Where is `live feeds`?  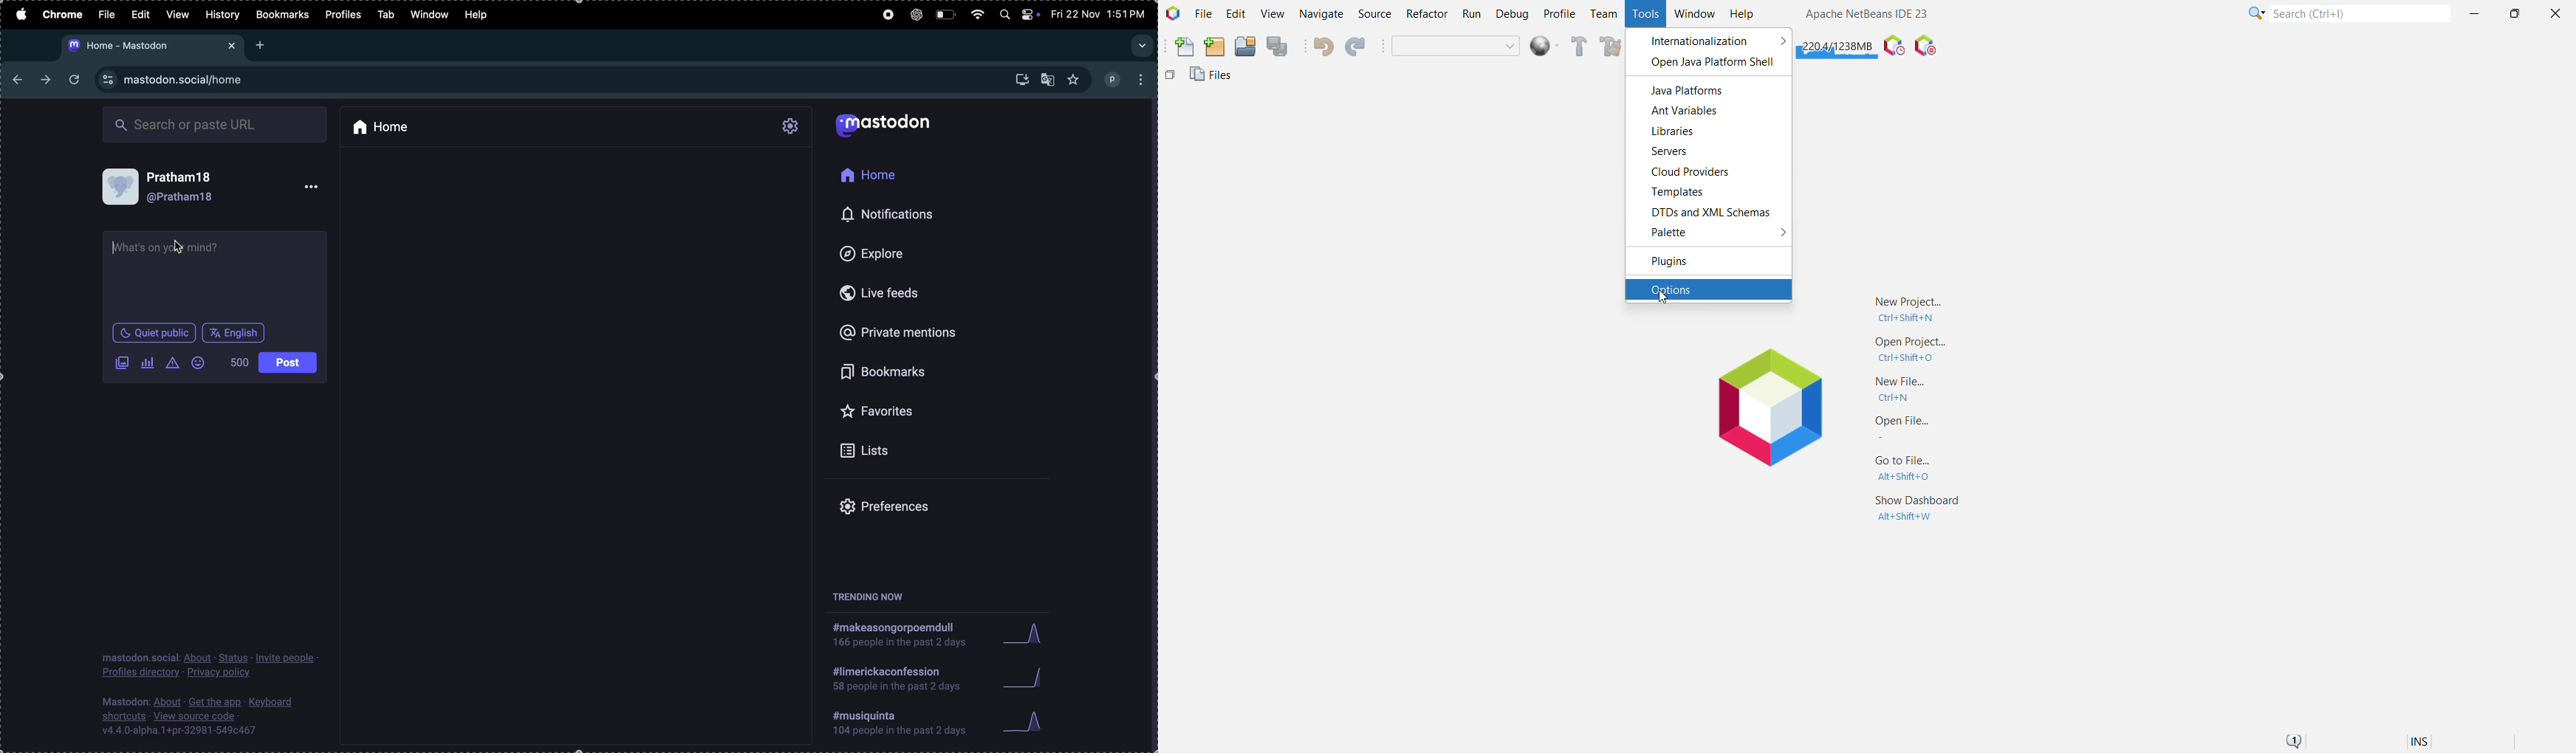
live feeds is located at coordinates (893, 290).